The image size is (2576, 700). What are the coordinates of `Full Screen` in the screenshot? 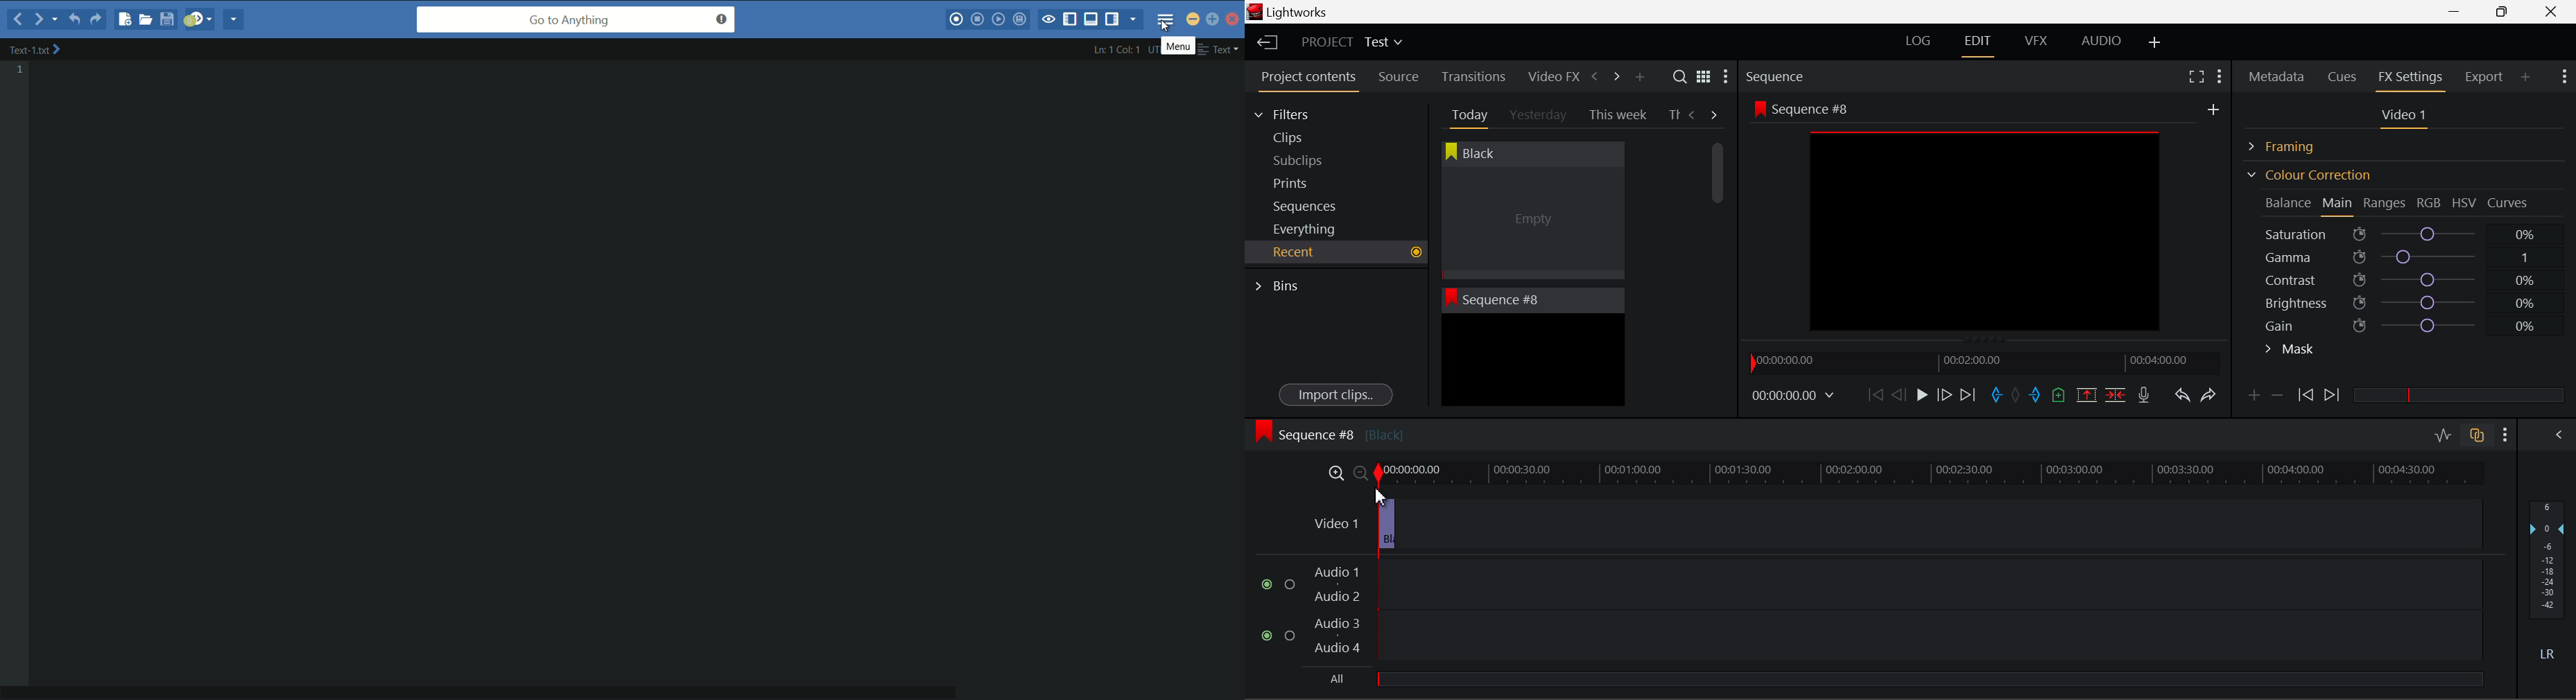 It's located at (2196, 76).